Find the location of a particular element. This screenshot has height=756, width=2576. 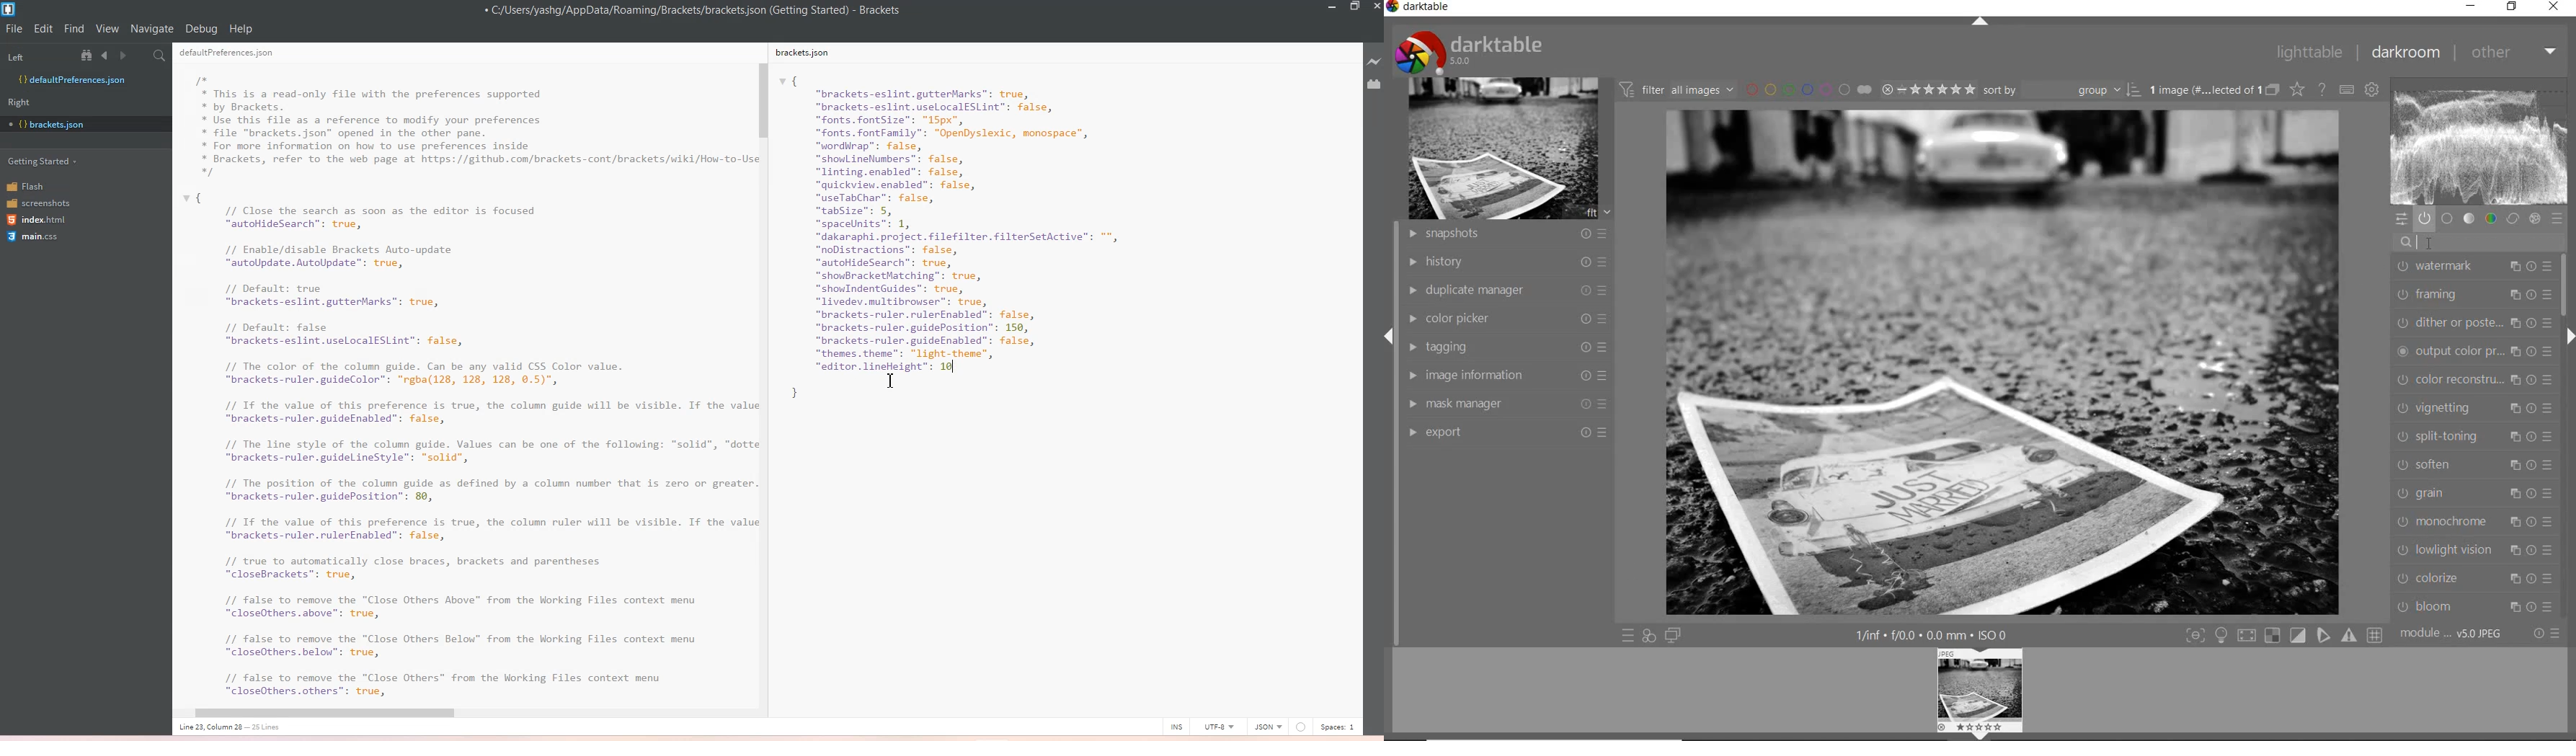

expand/collapse is located at coordinates (2569, 336).